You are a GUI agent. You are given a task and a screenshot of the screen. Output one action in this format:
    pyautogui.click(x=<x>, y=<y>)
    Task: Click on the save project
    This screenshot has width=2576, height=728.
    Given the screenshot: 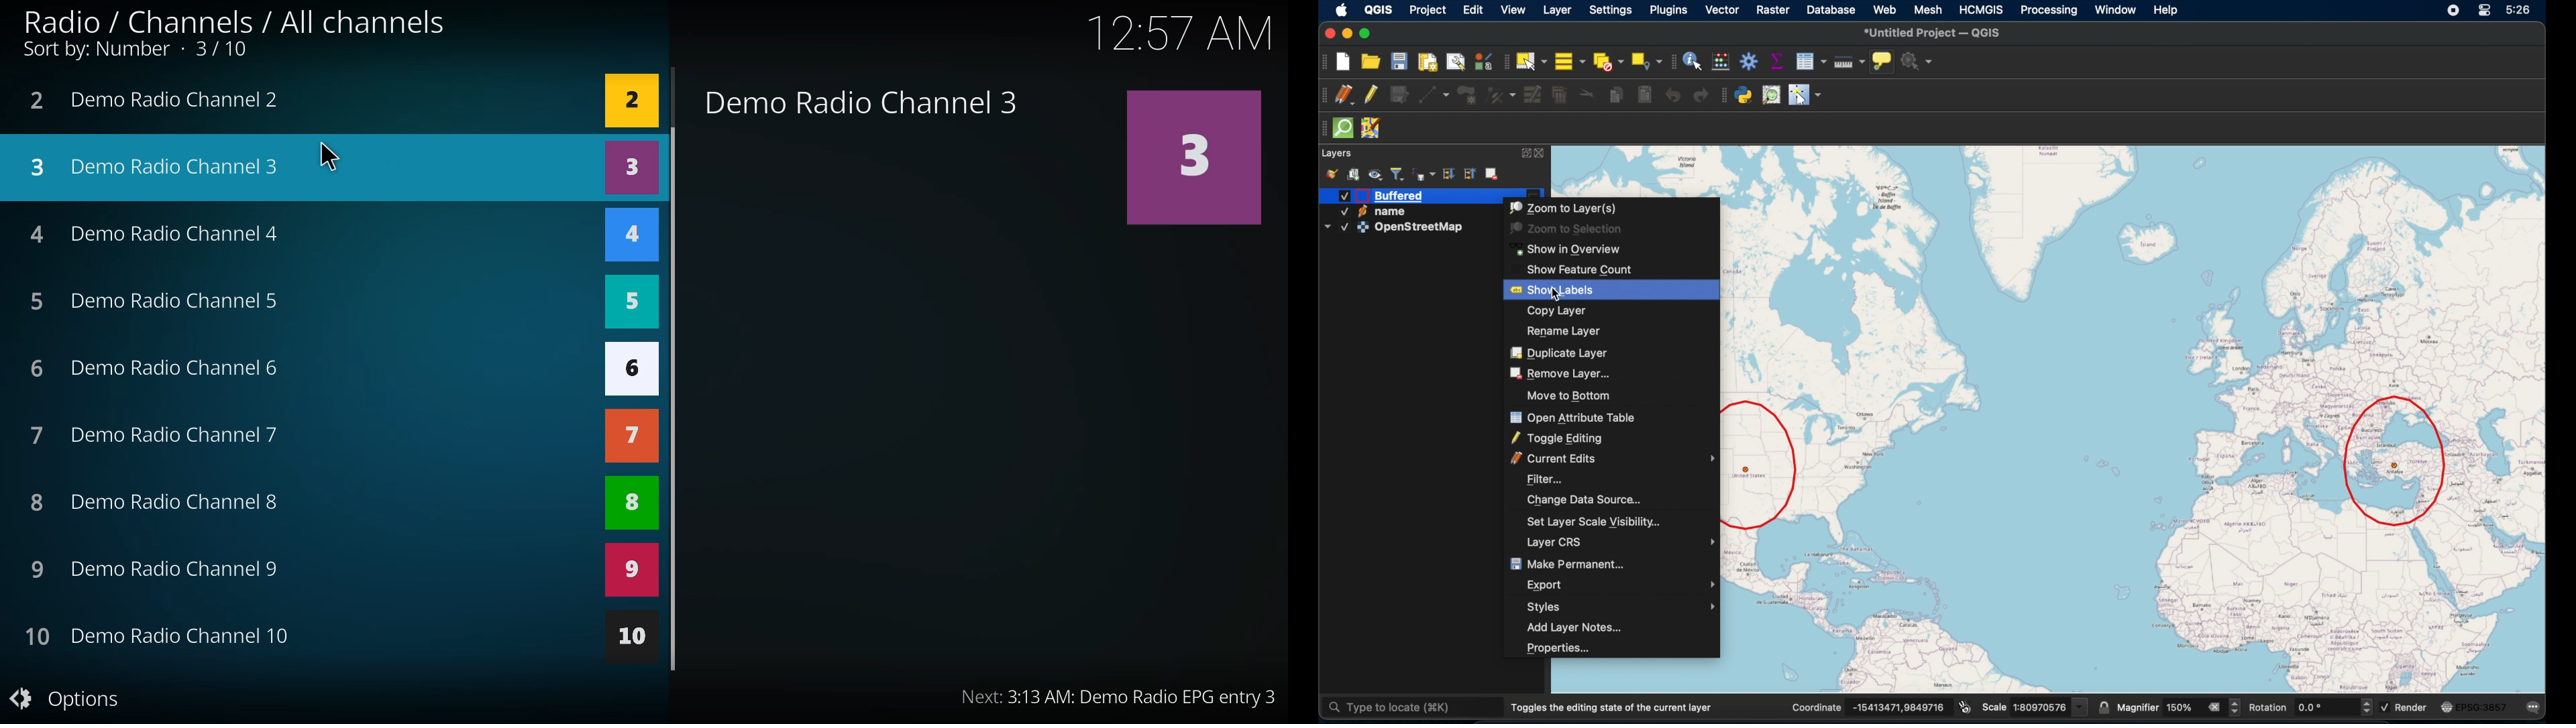 What is the action you would take?
    pyautogui.click(x=1399, y=61)
    